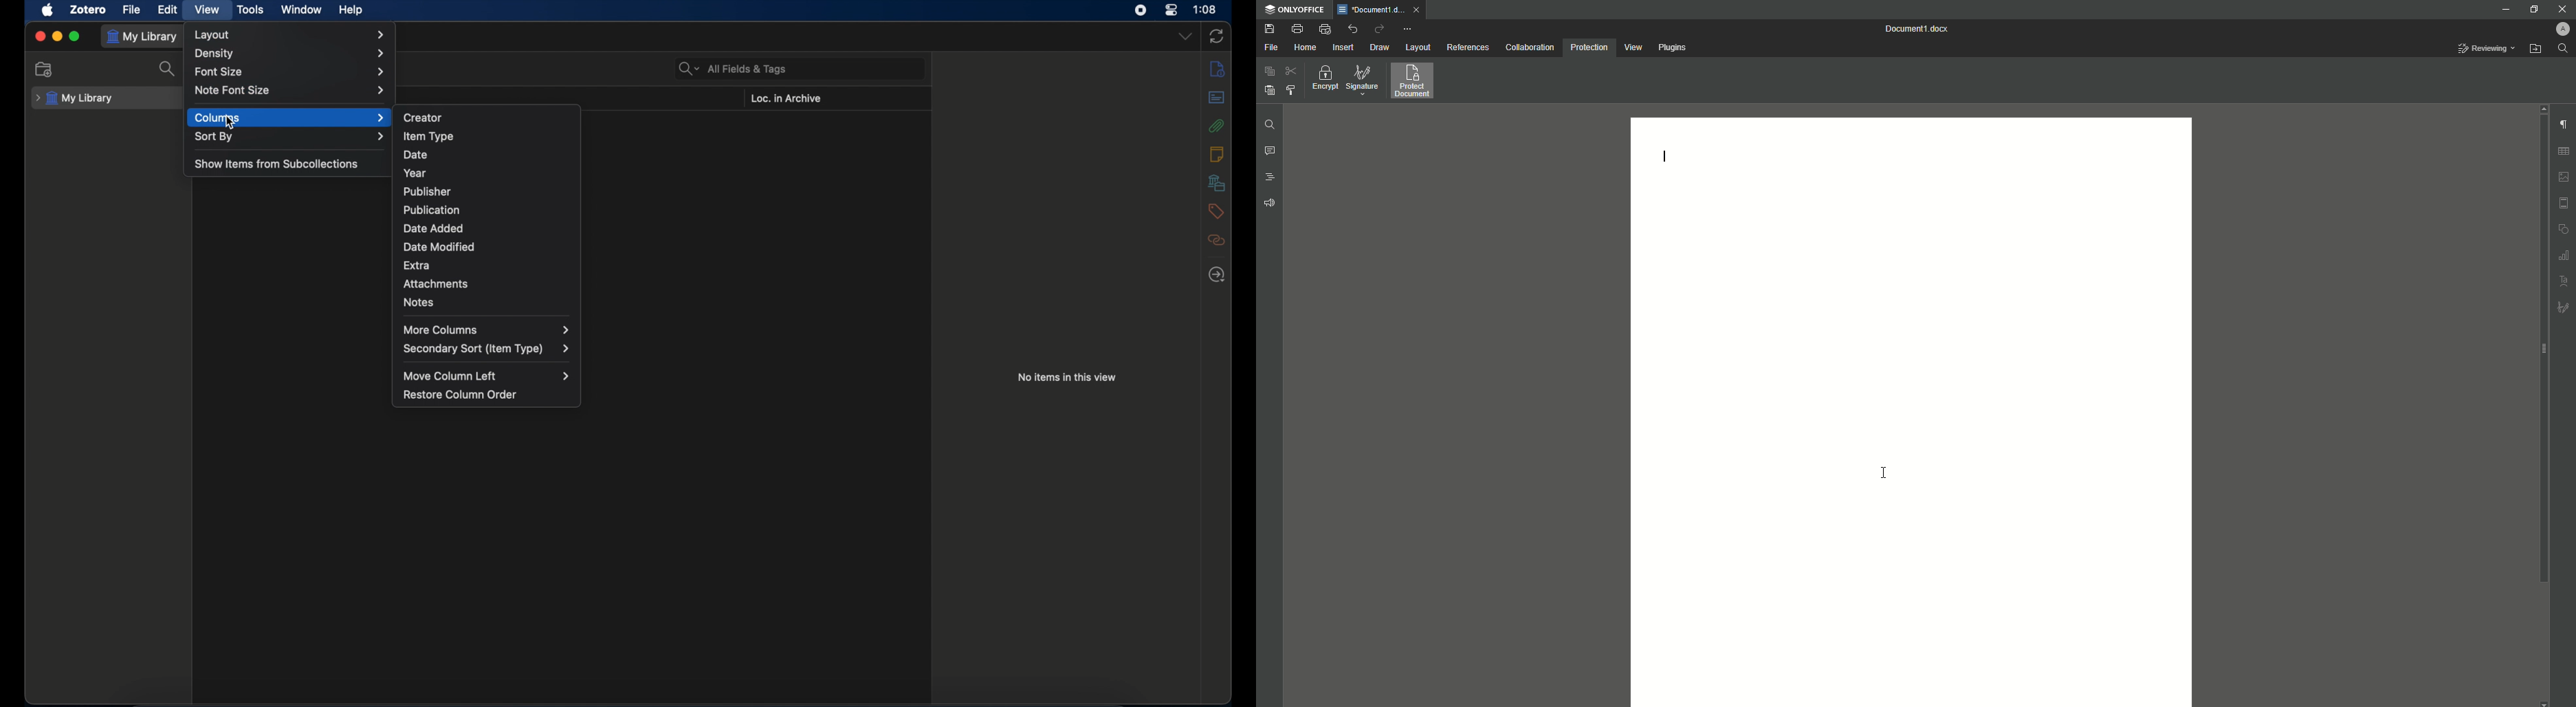 Image resolution: width=2576 pixels, height=728 pixels. What do you see at coordinates (1269, 204) in the screenshot?
I see `Feedback` at bounding box center [1269, 204].